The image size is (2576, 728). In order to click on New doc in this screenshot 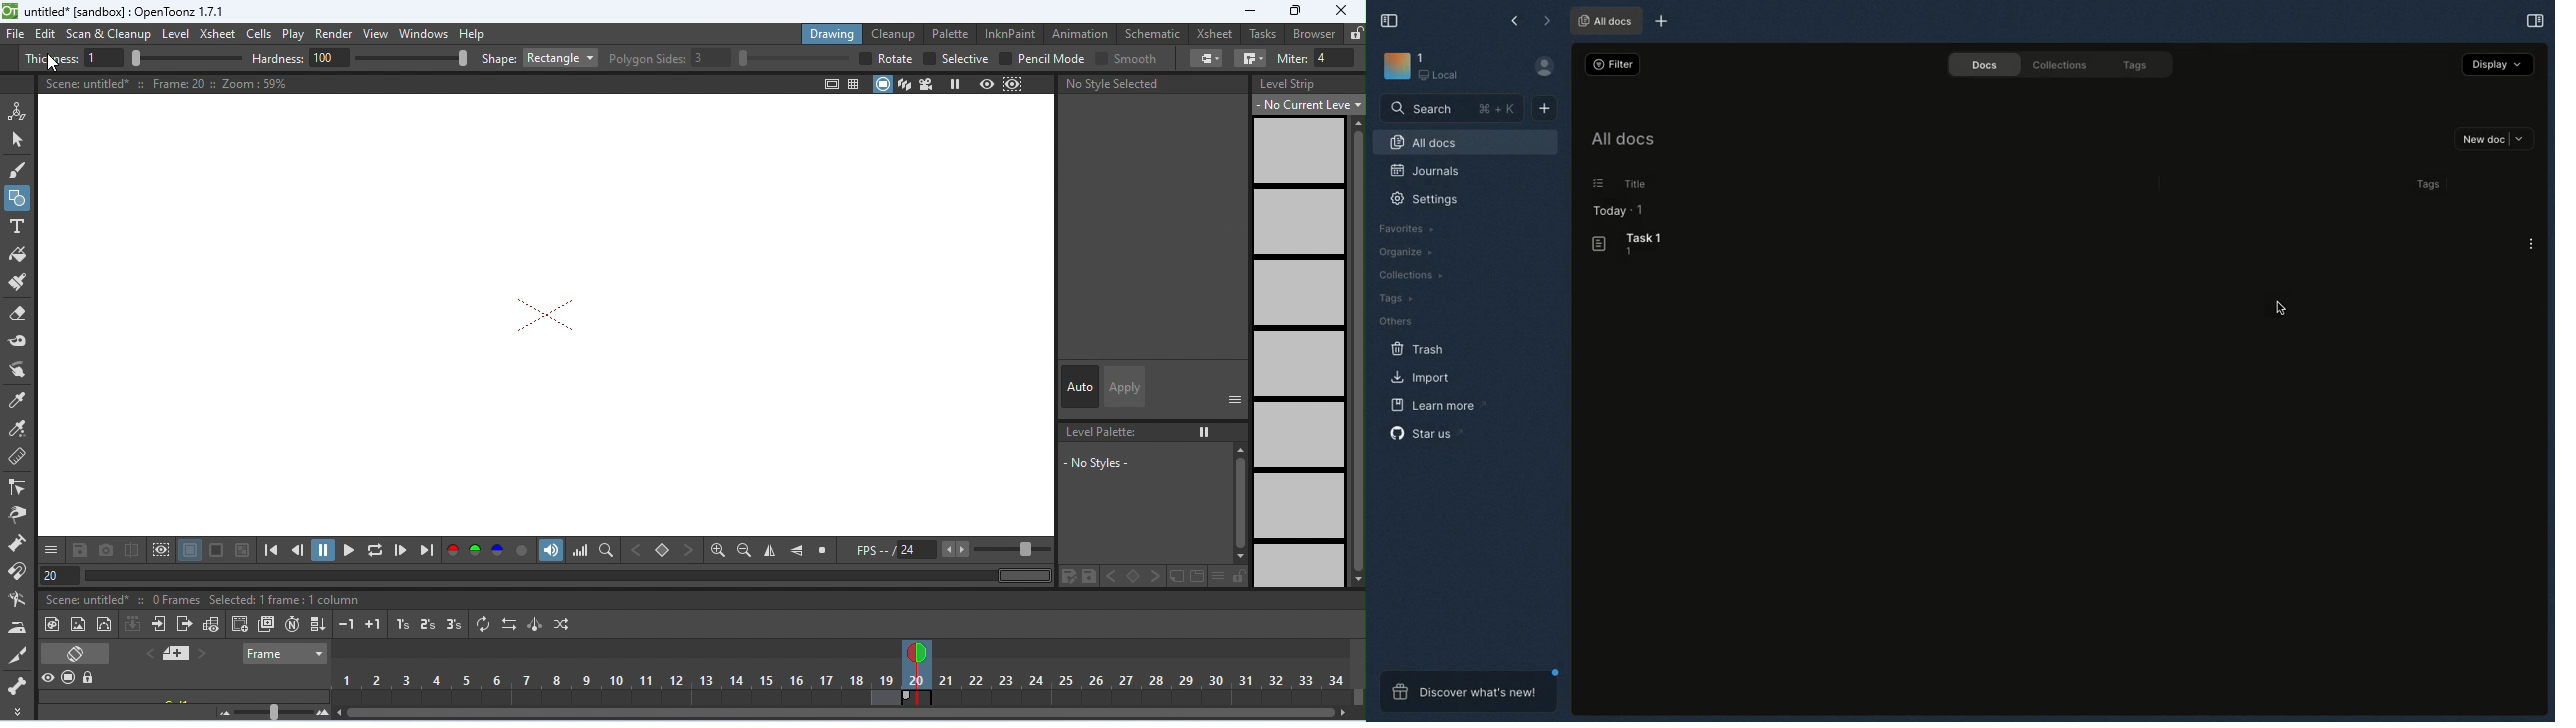, I will do `click(1543, 108)`.